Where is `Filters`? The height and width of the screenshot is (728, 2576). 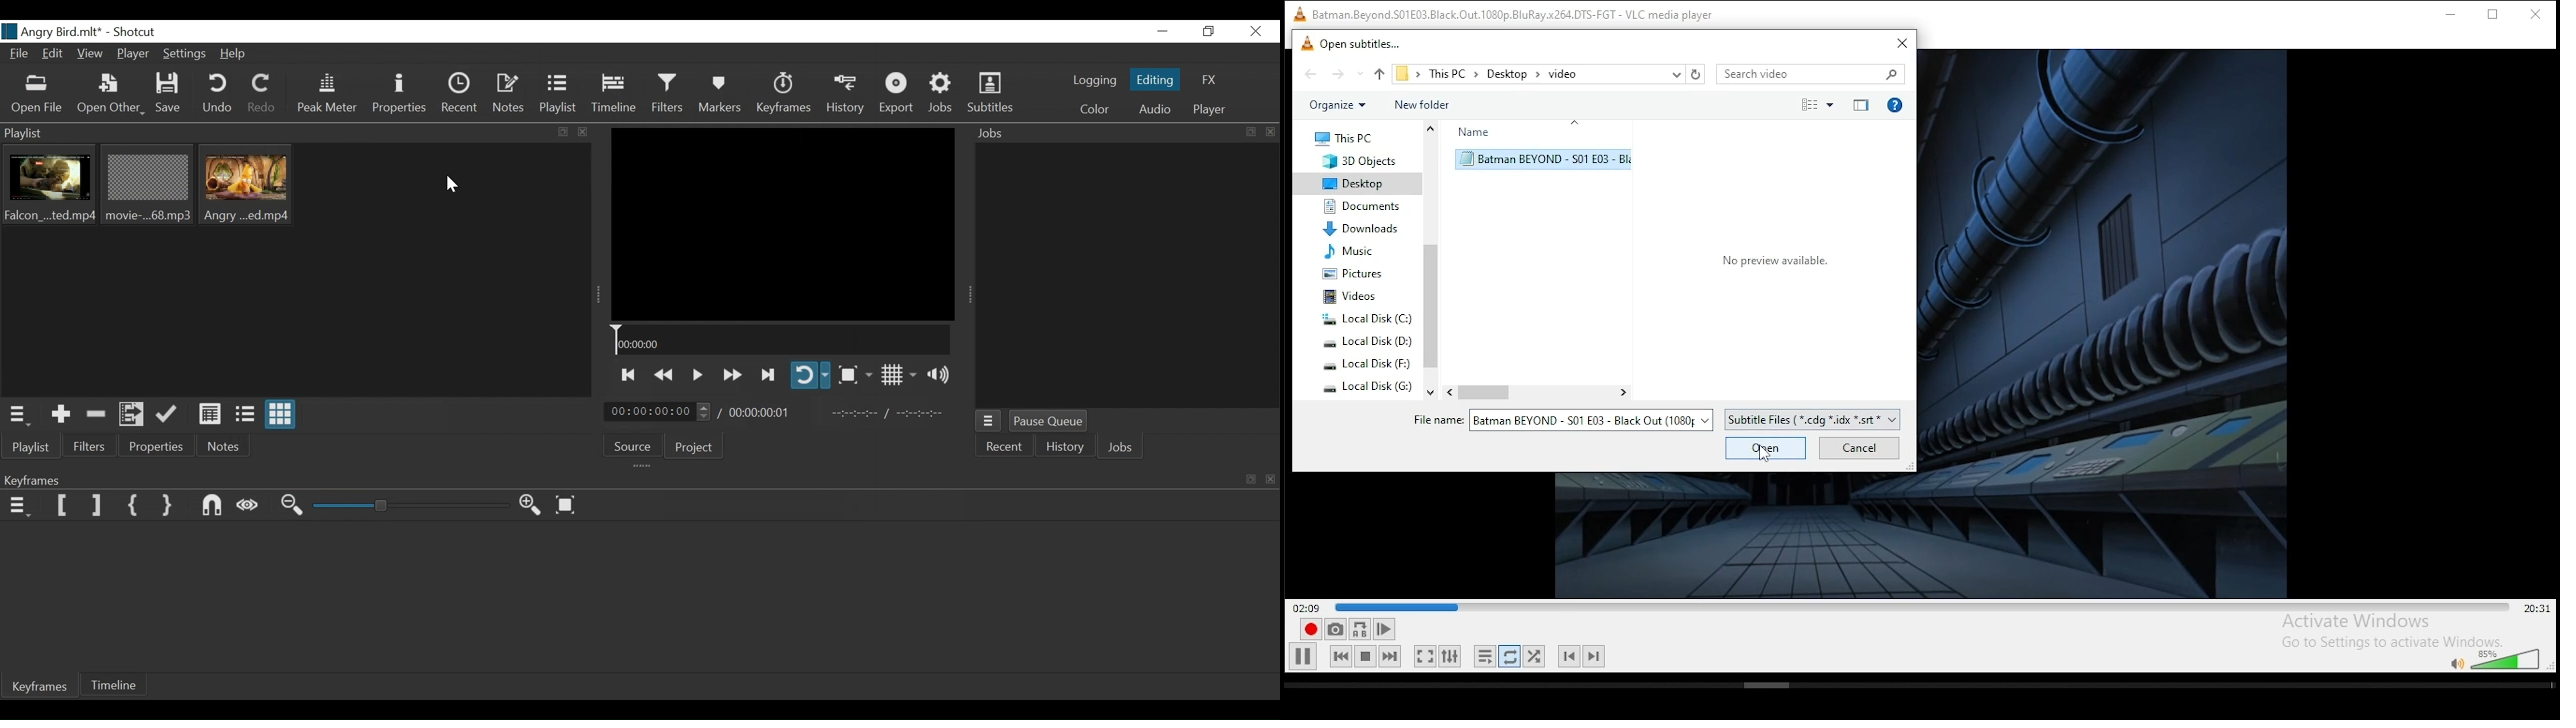
Filters is located at coordinates (667, 94).